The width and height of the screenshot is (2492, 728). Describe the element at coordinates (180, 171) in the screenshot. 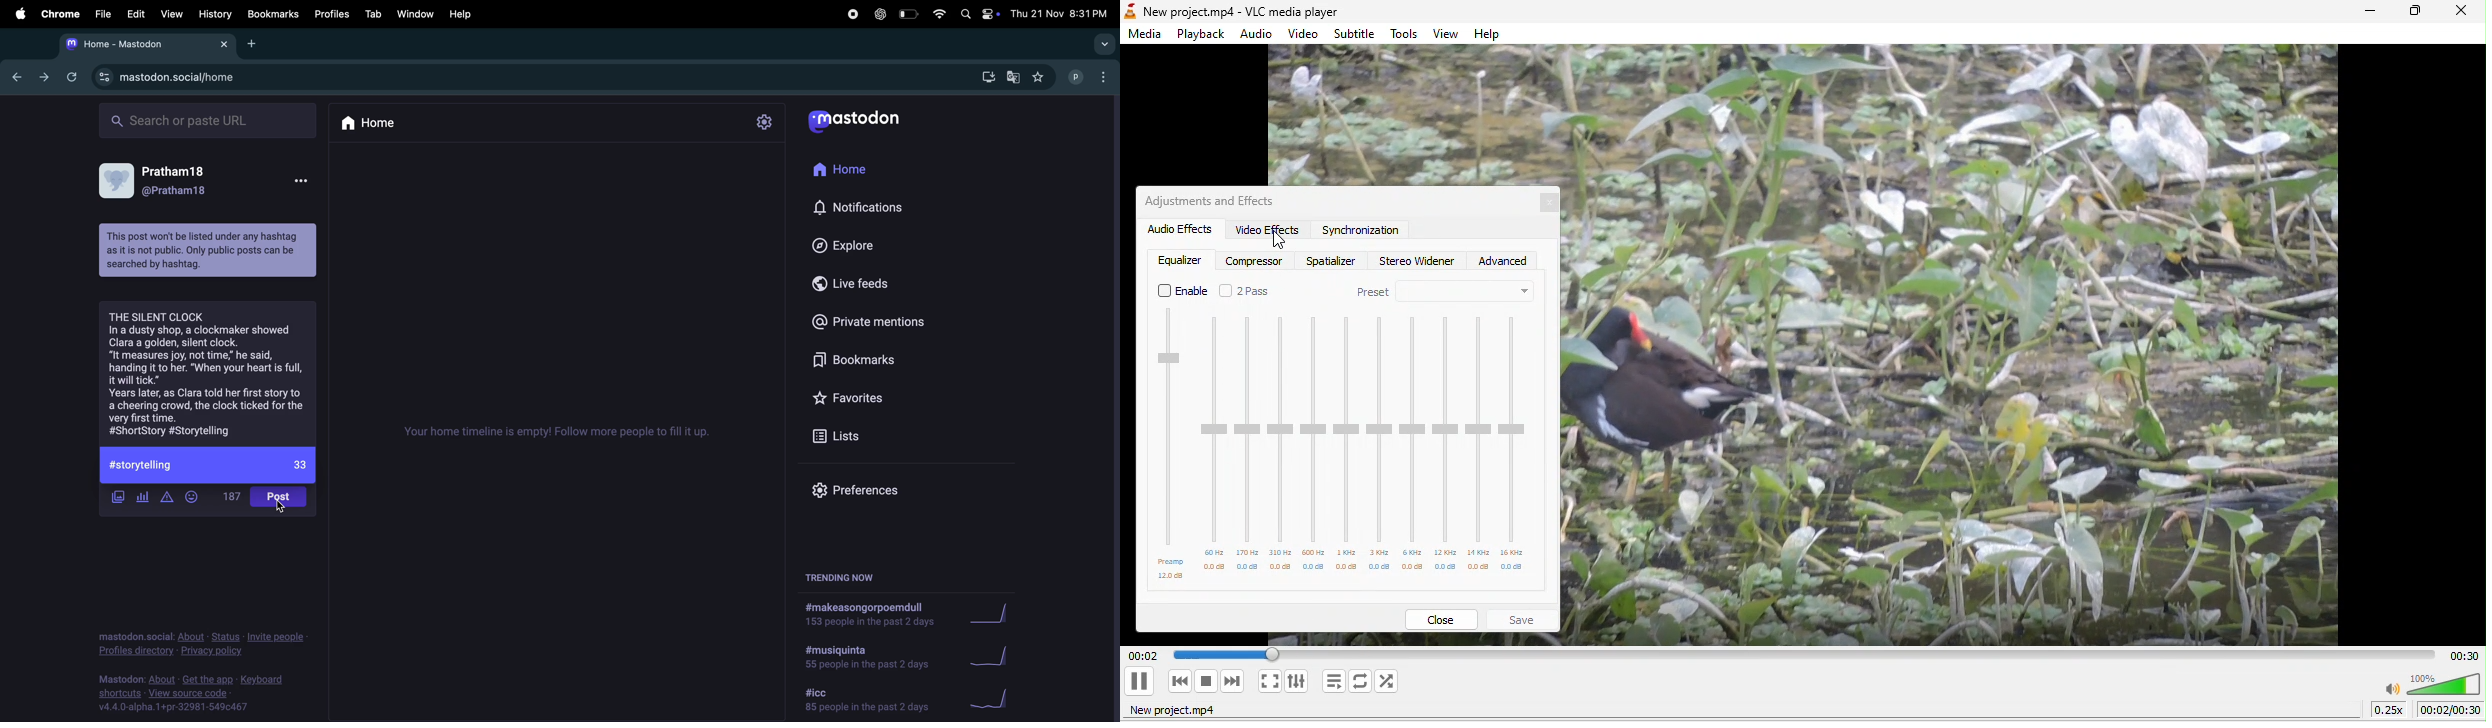

I see `user` at that location.